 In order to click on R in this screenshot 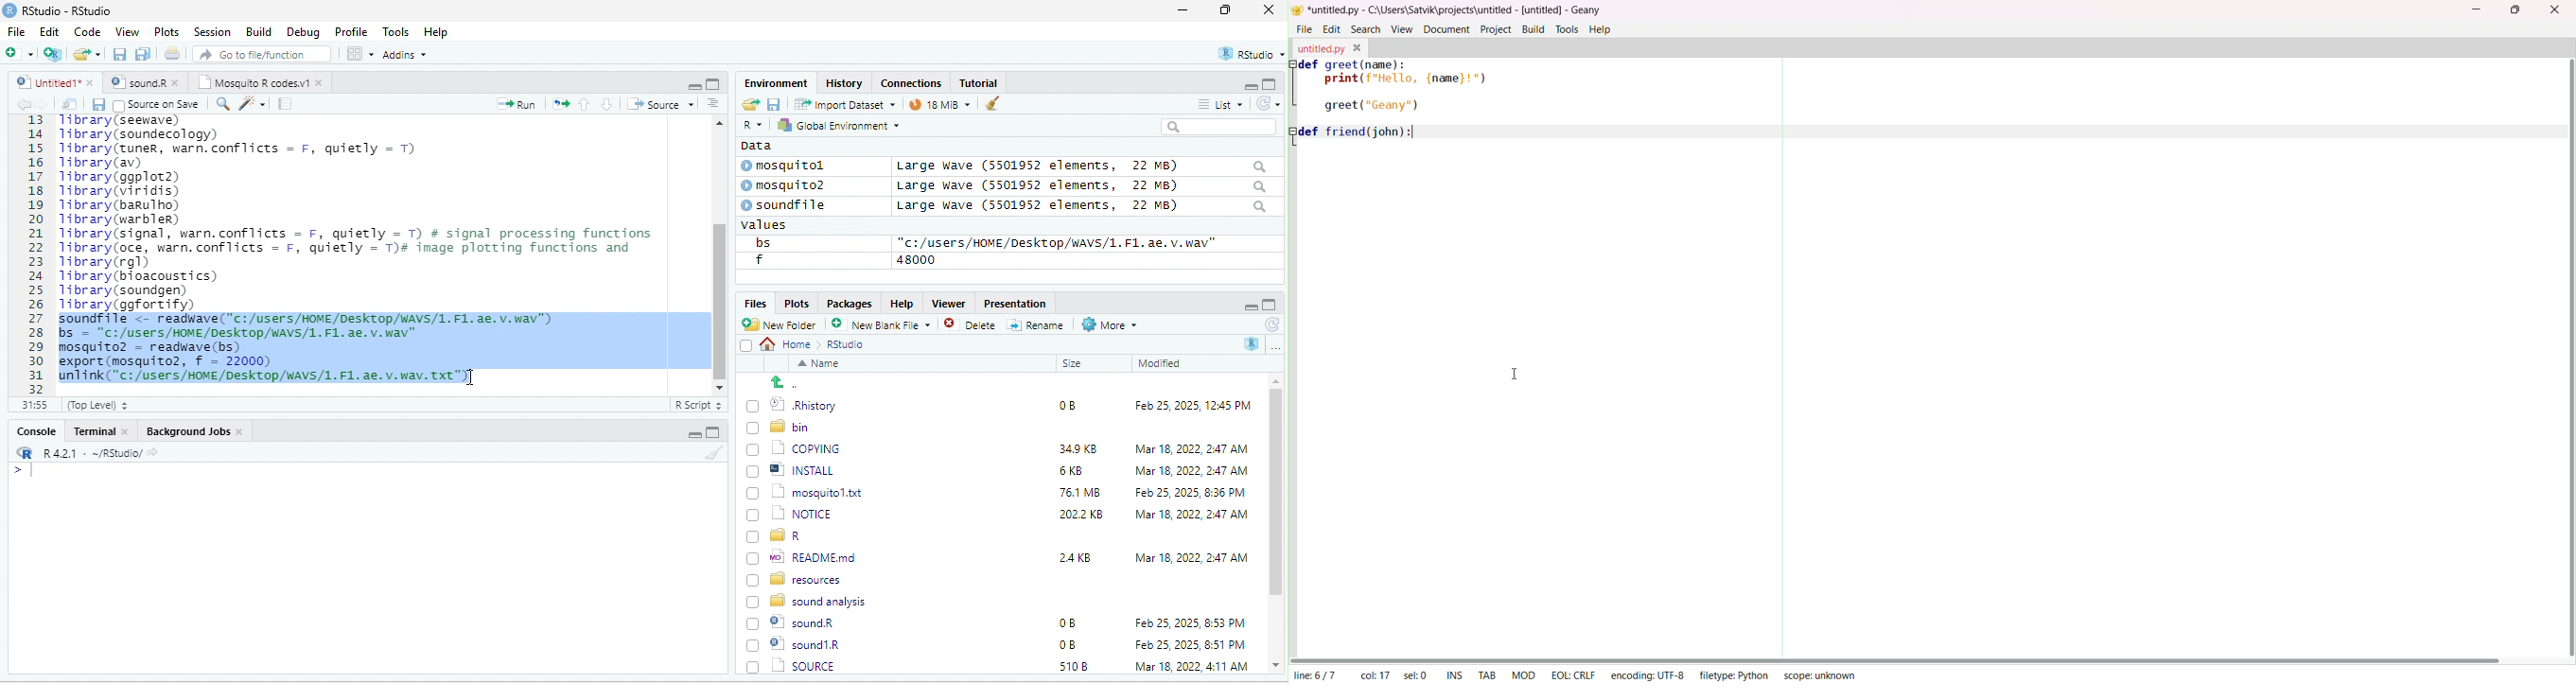, I will do `click(751, 126)`.